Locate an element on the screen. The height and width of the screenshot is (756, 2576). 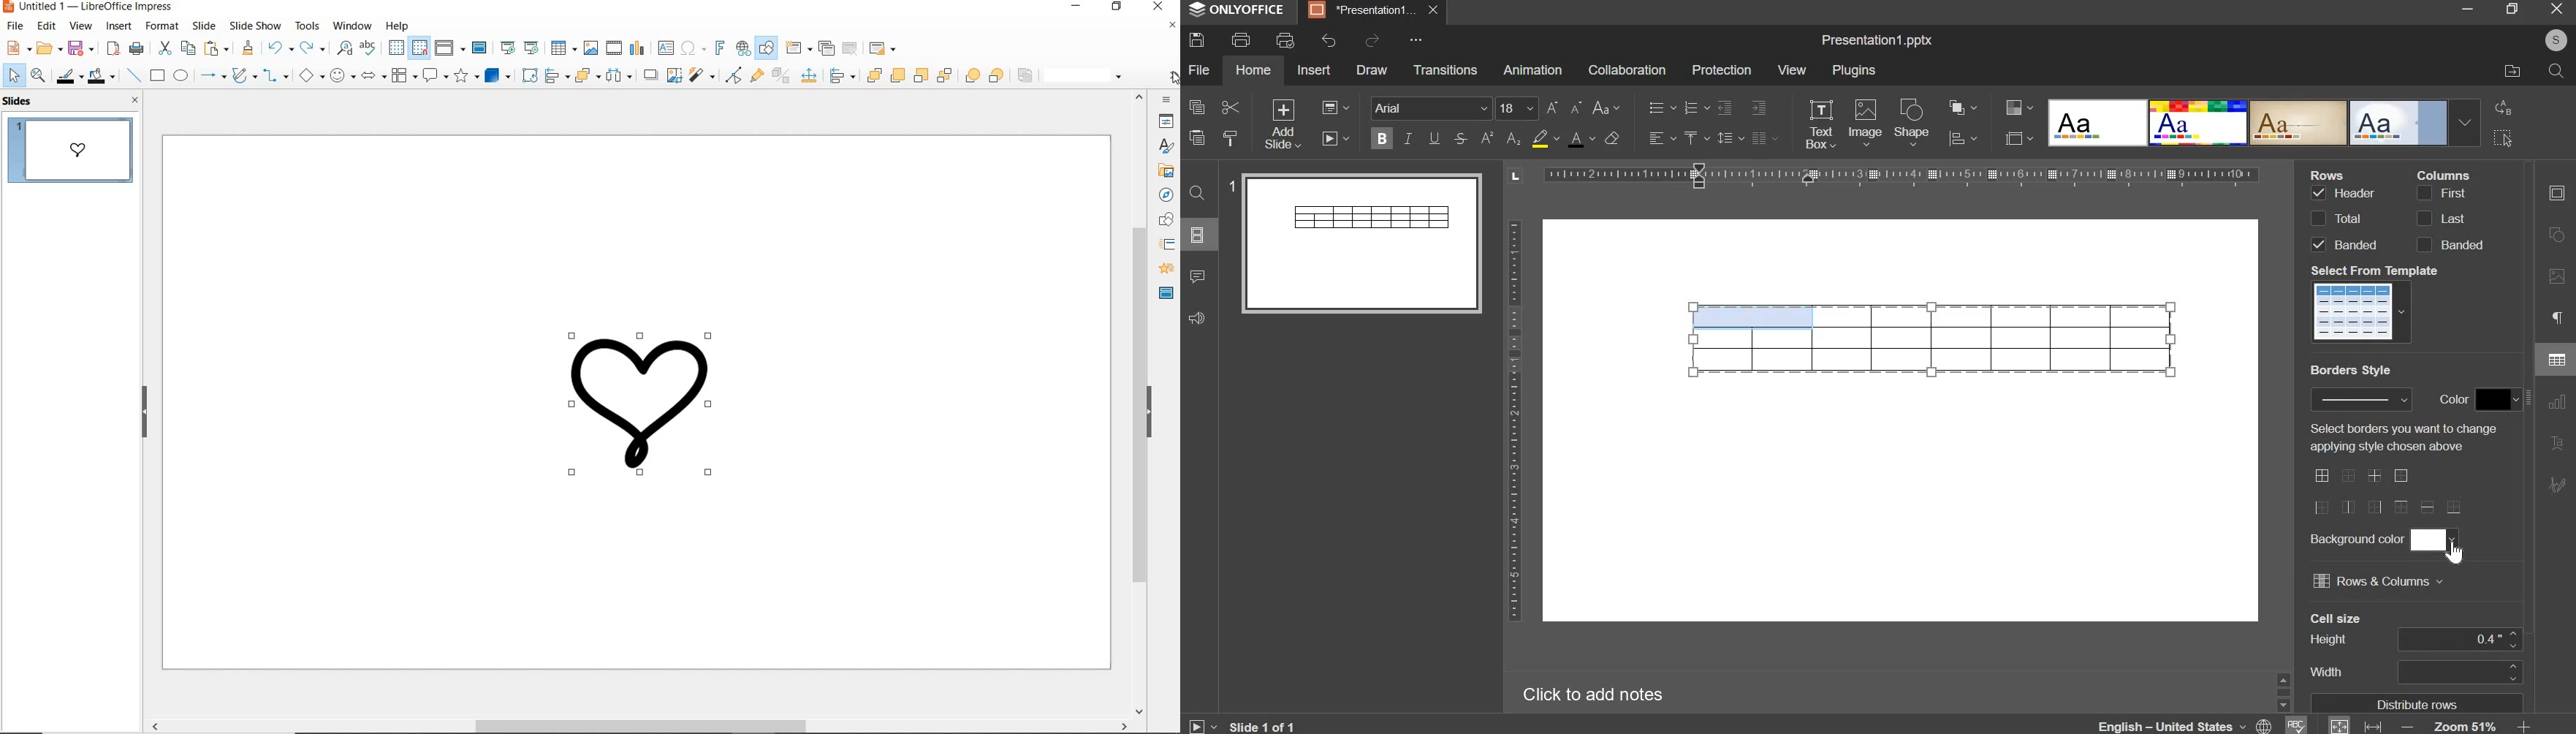
design is located at coordinates (2263, 121).